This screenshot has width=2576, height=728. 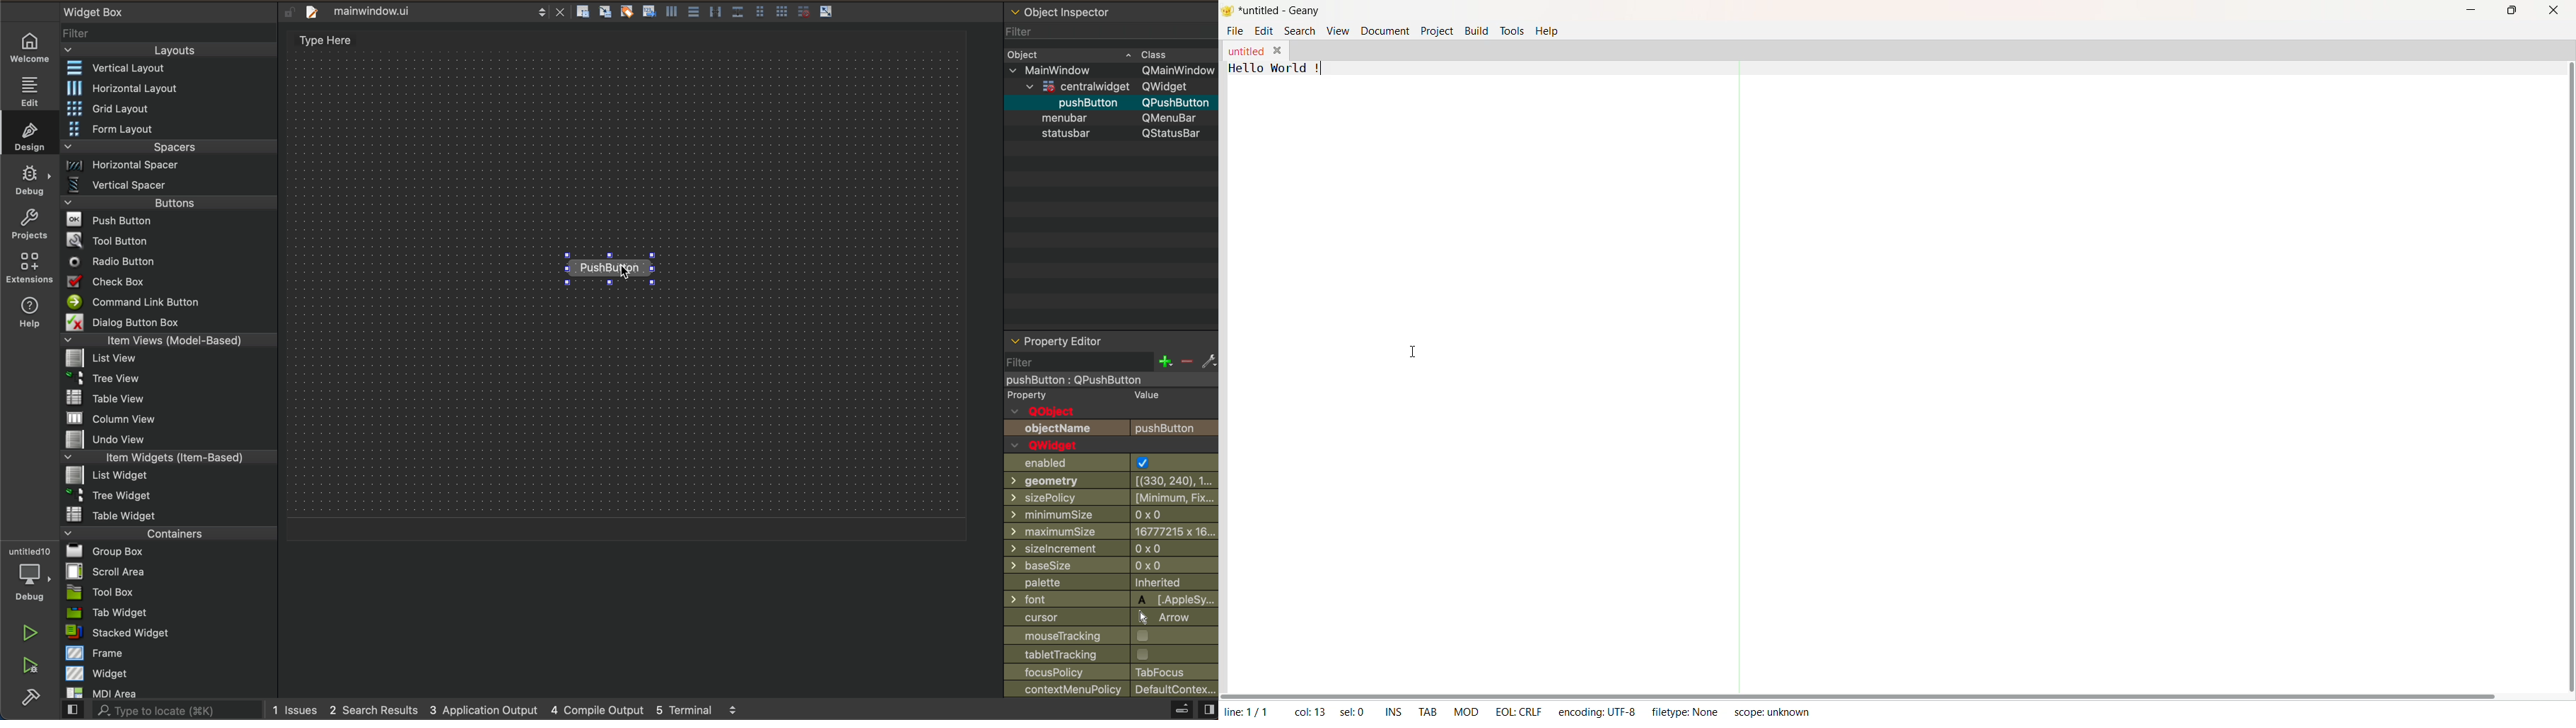 I want to click on help, so click(x=28, y=315).